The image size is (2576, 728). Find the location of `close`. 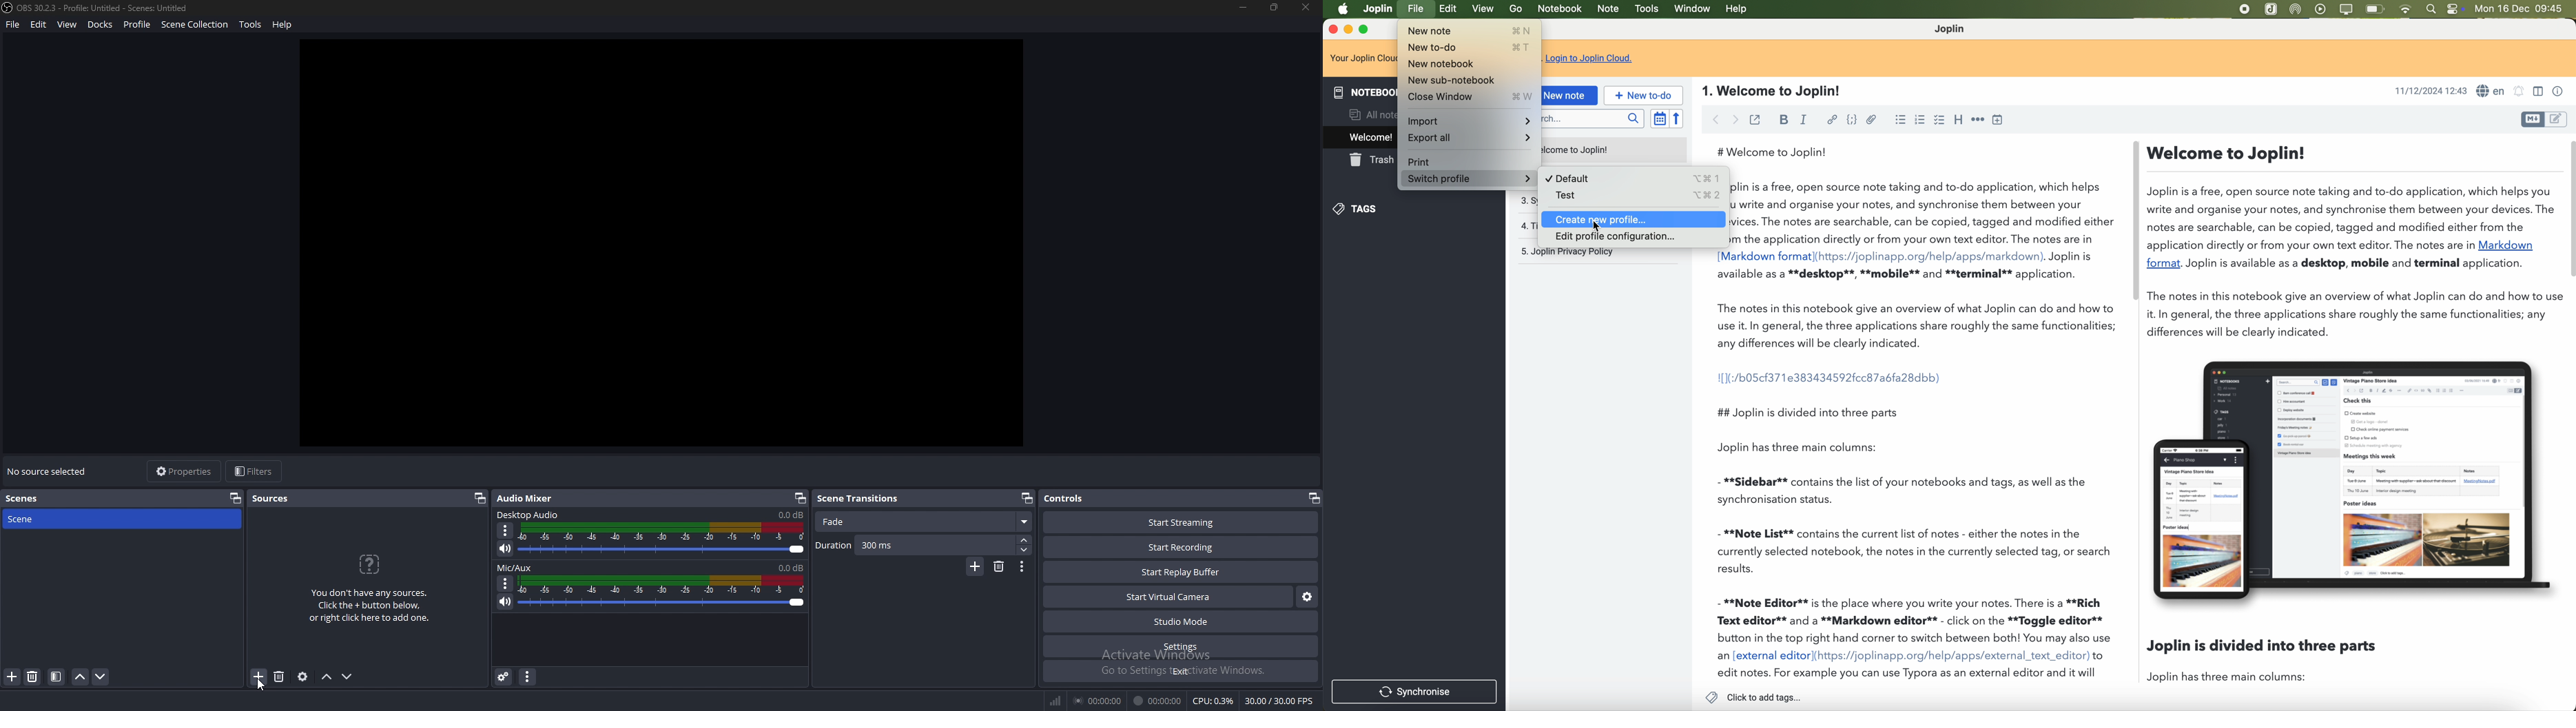

close is located at coordinates (1306, 6).